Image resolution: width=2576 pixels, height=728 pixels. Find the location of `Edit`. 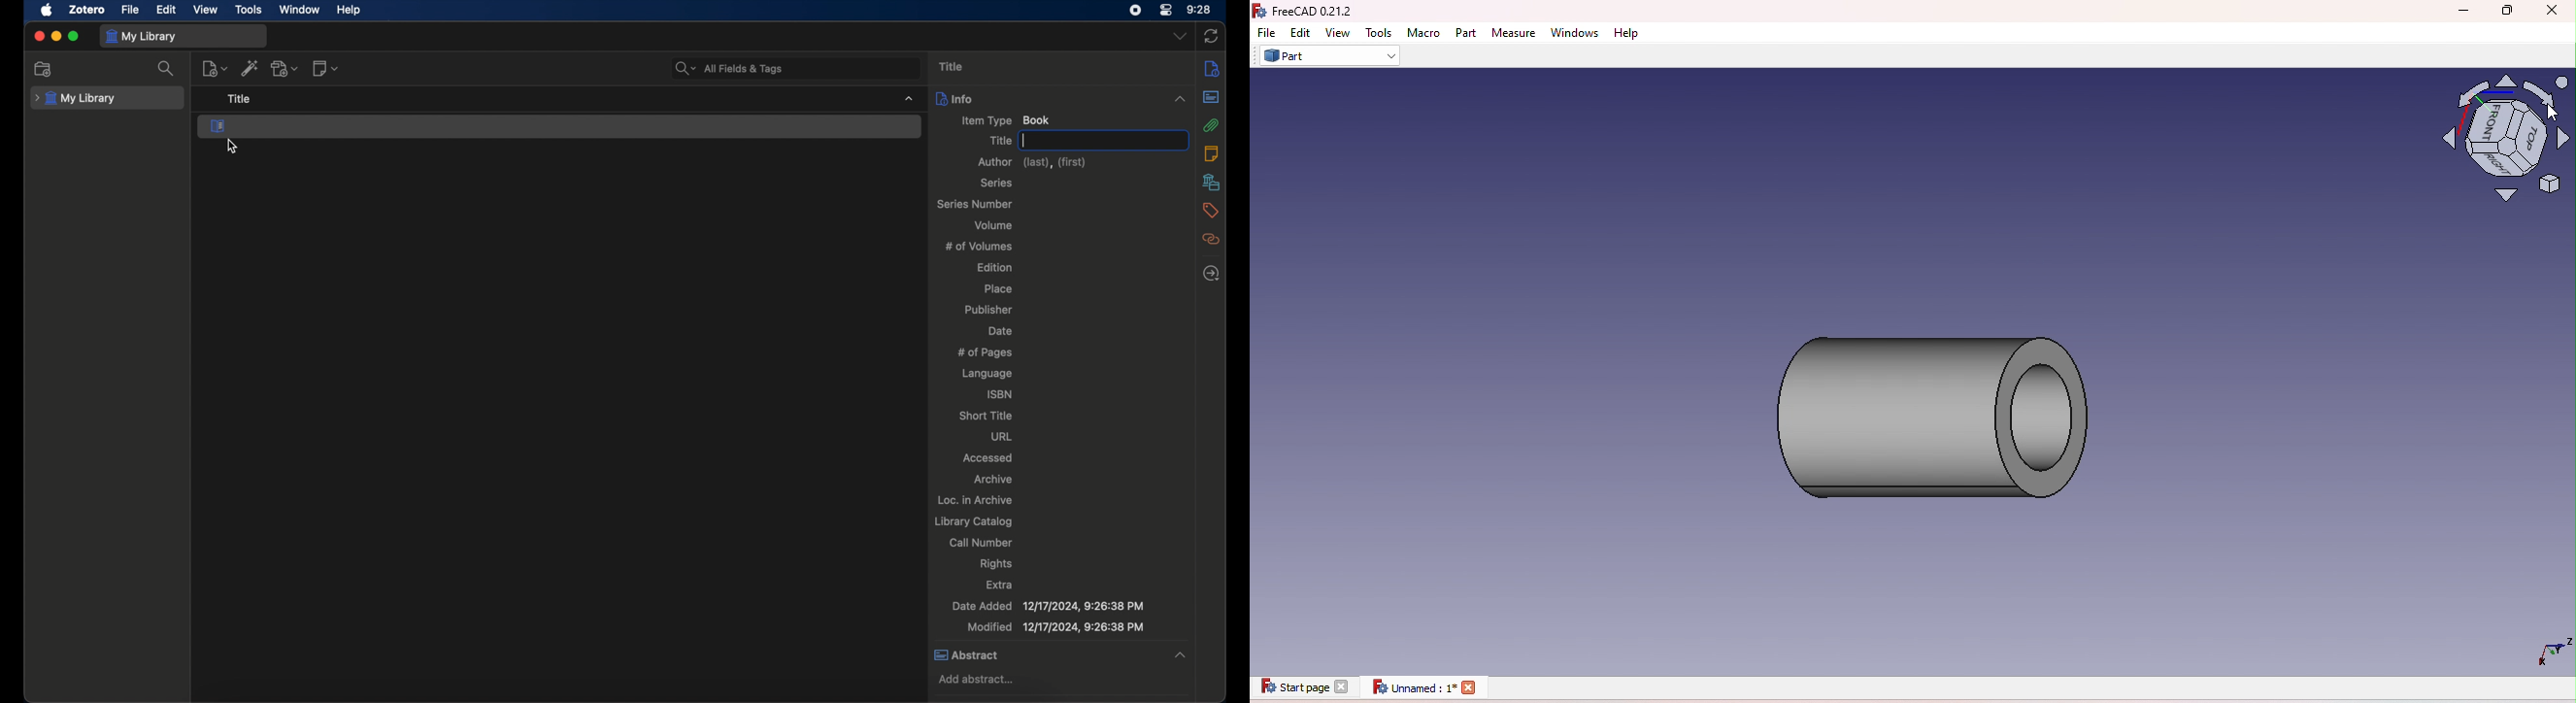

Edit is located at coordinates (1302, 33).